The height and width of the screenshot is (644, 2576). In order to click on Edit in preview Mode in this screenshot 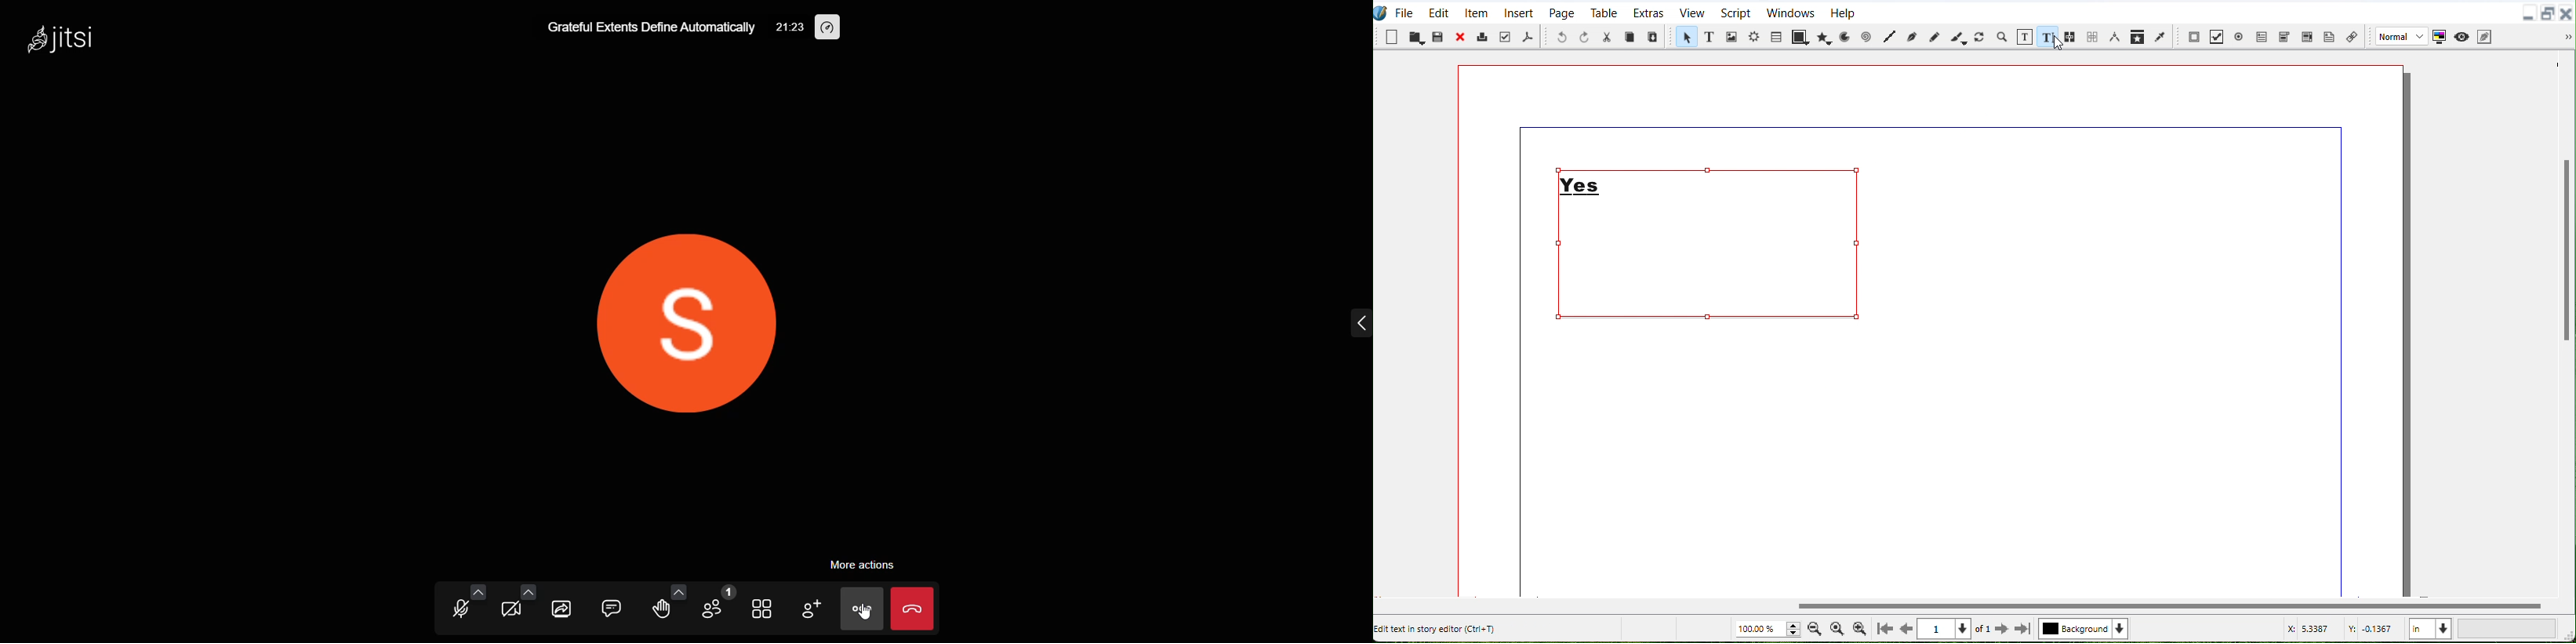, I will do `click(2485, 36)`.